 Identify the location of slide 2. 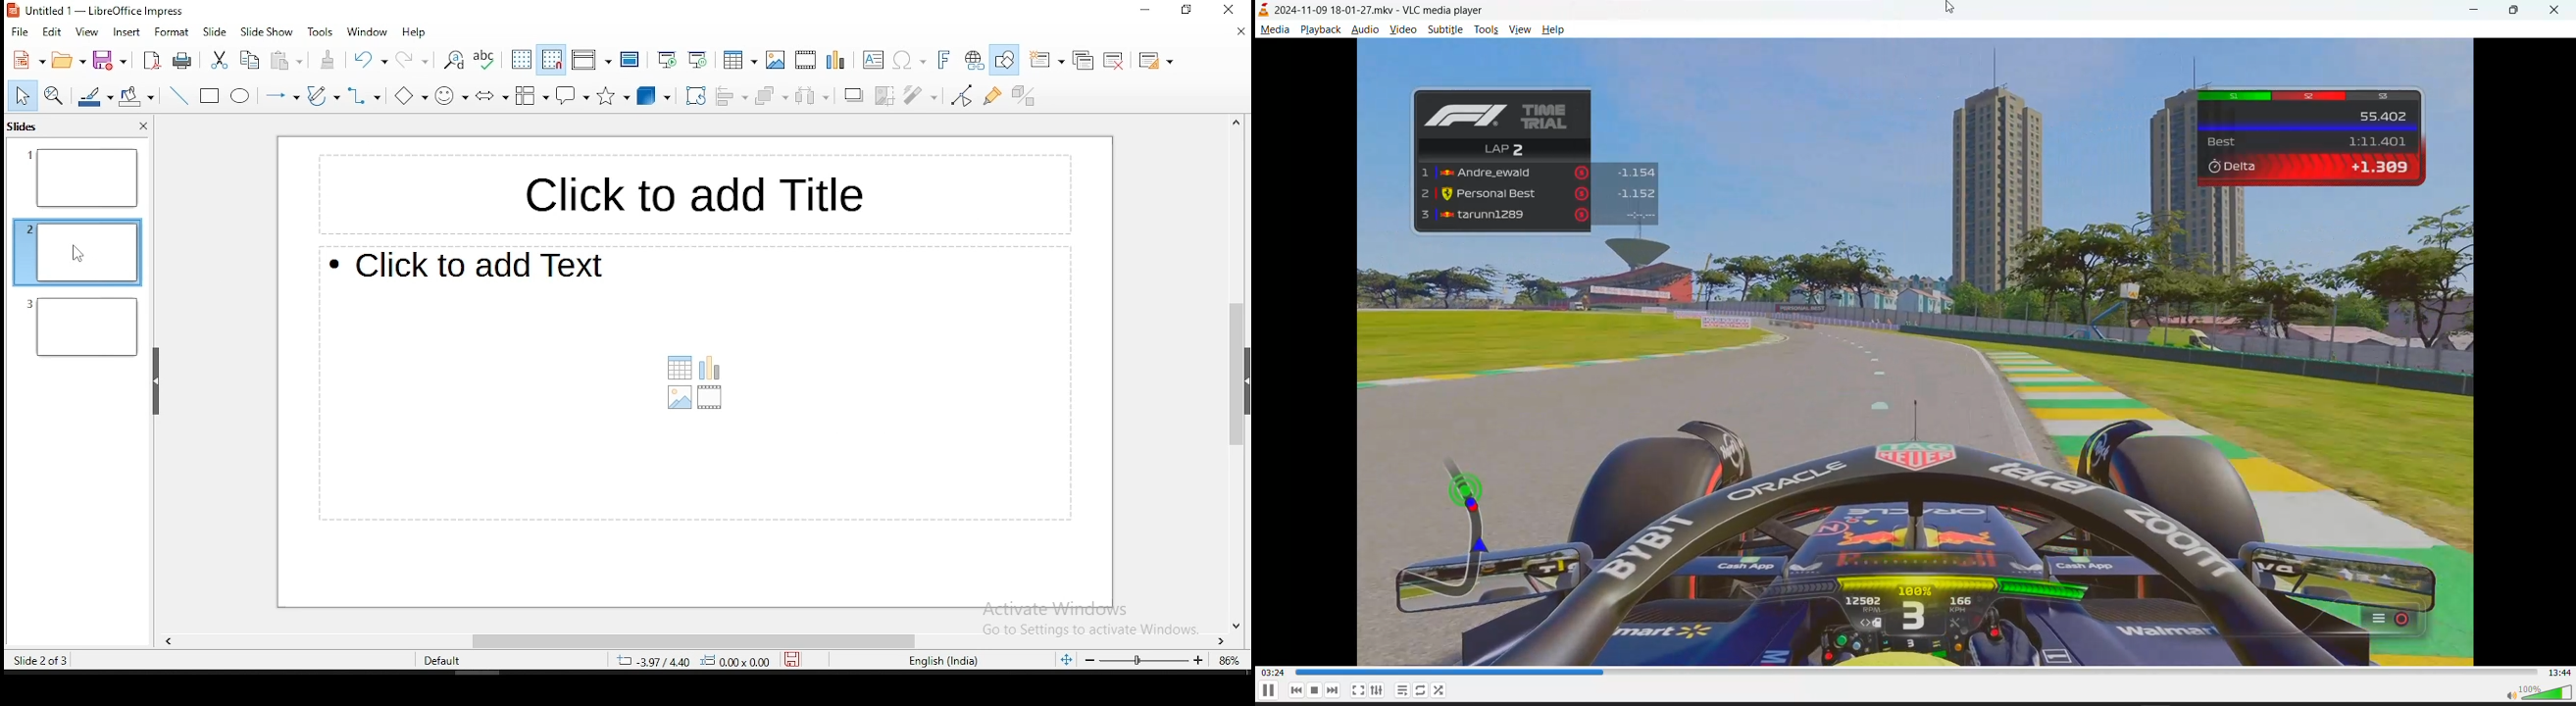
(83, 327).